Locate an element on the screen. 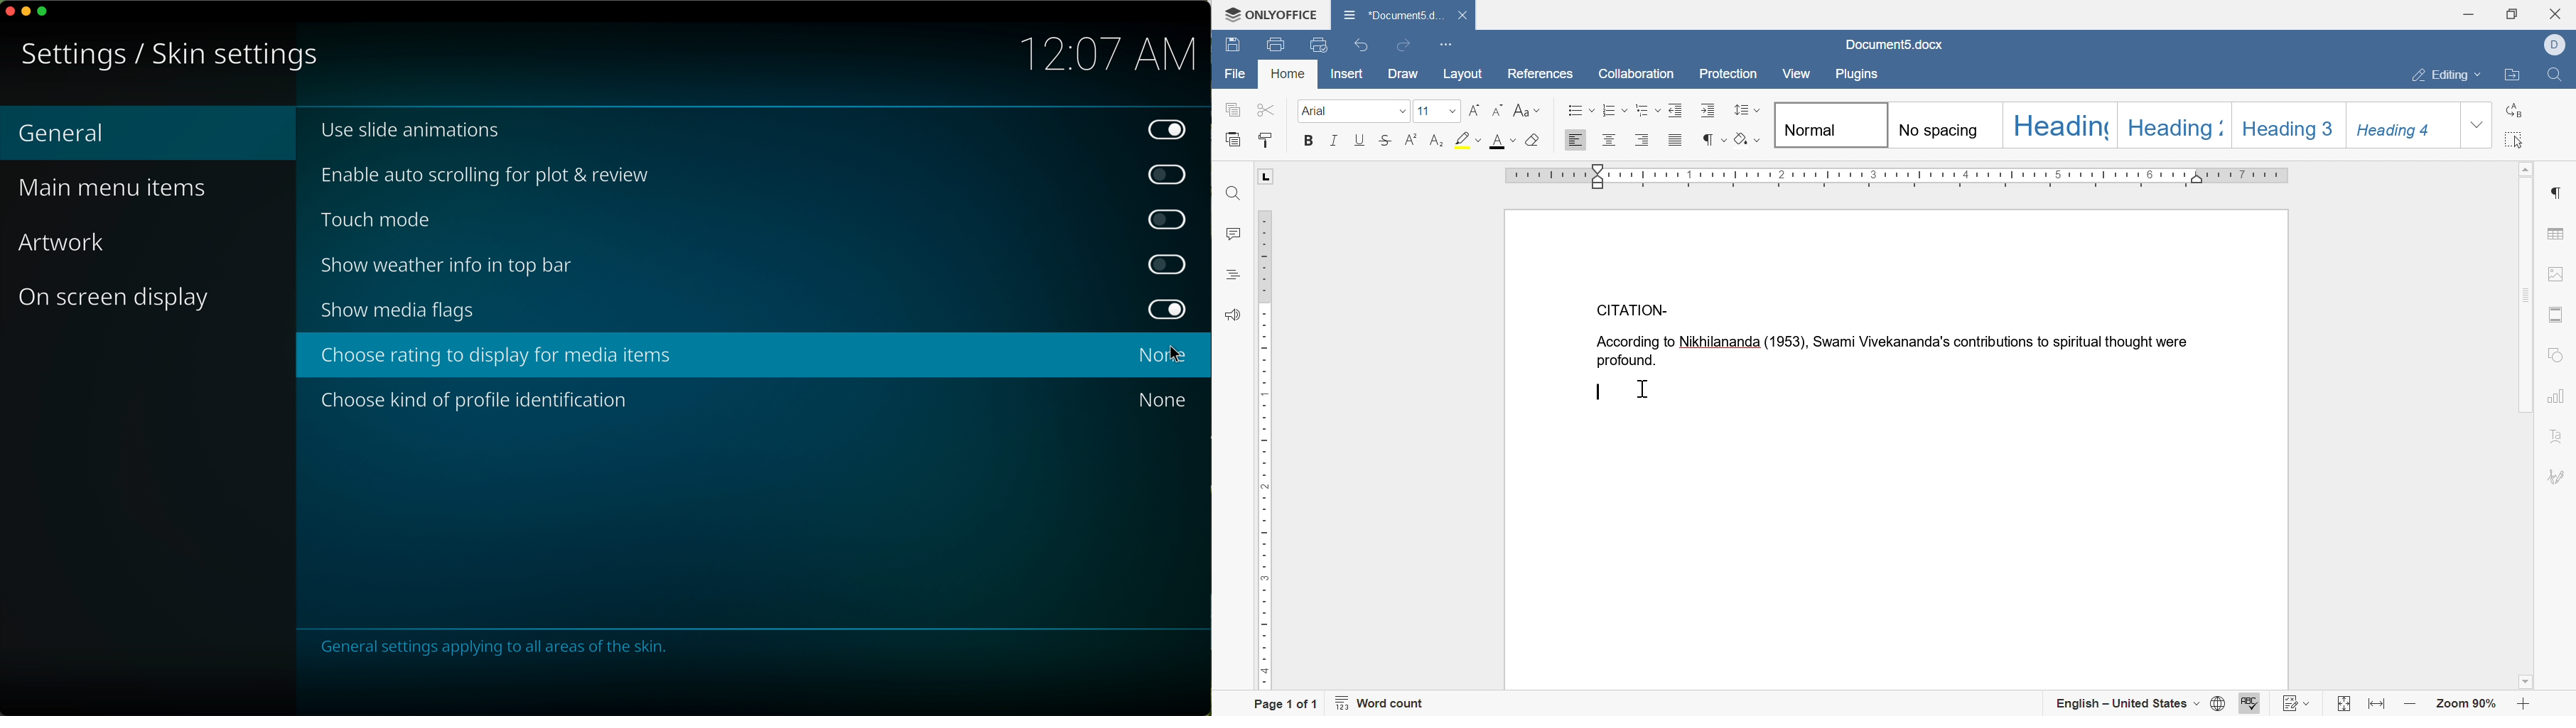  subscript is located at coordinates (1436, 142).